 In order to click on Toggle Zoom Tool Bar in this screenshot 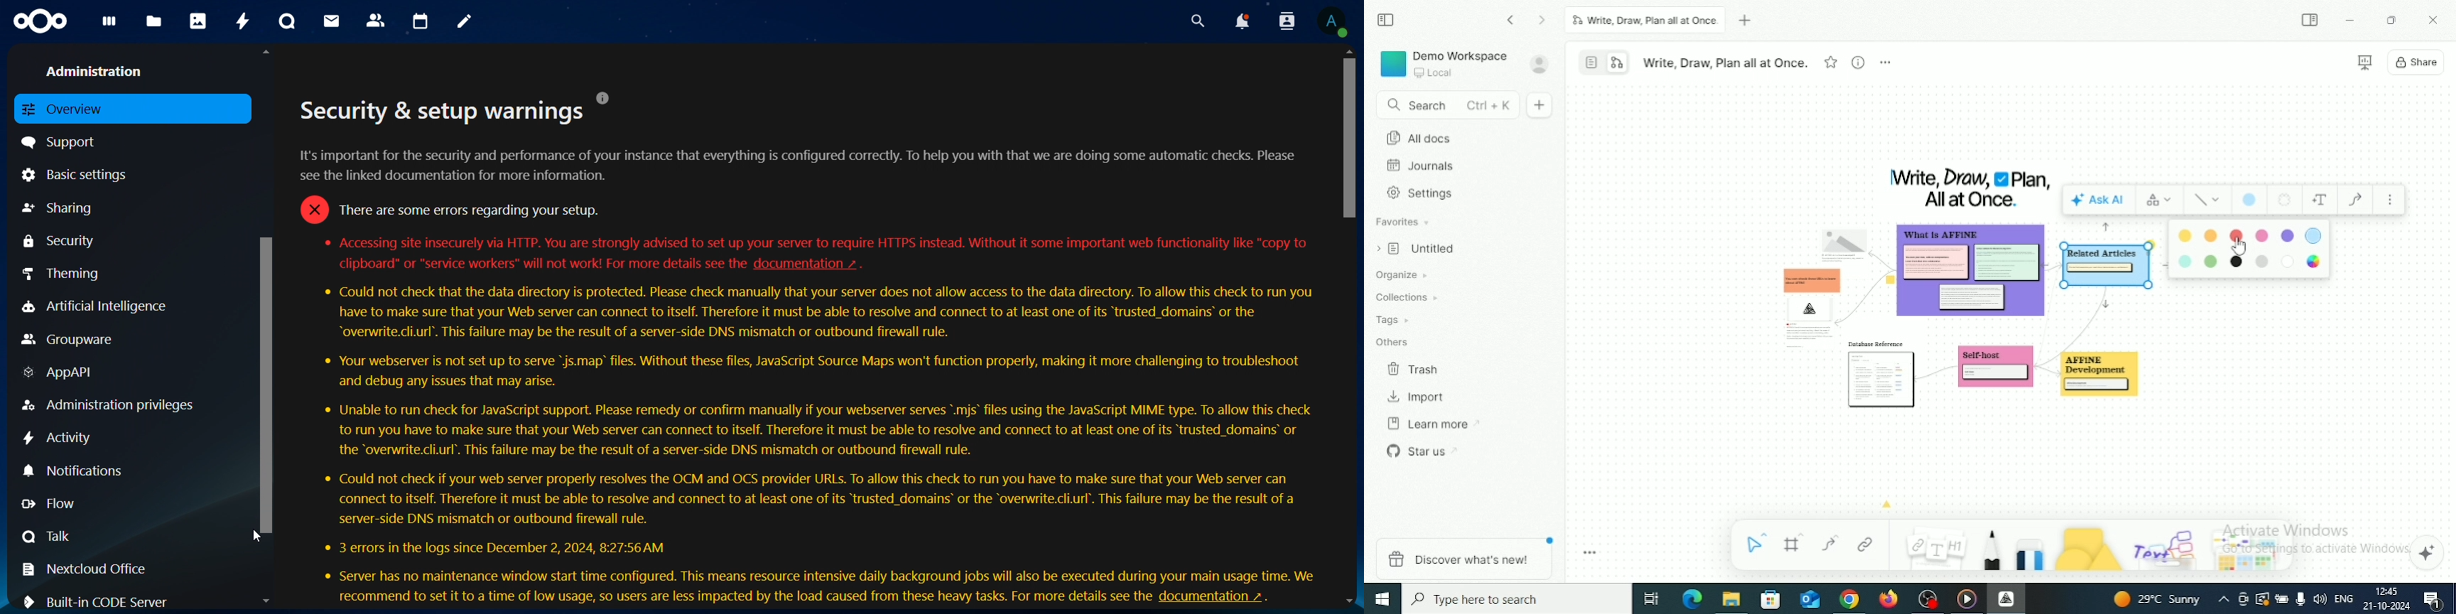, I will do `click(1591, 553)`.